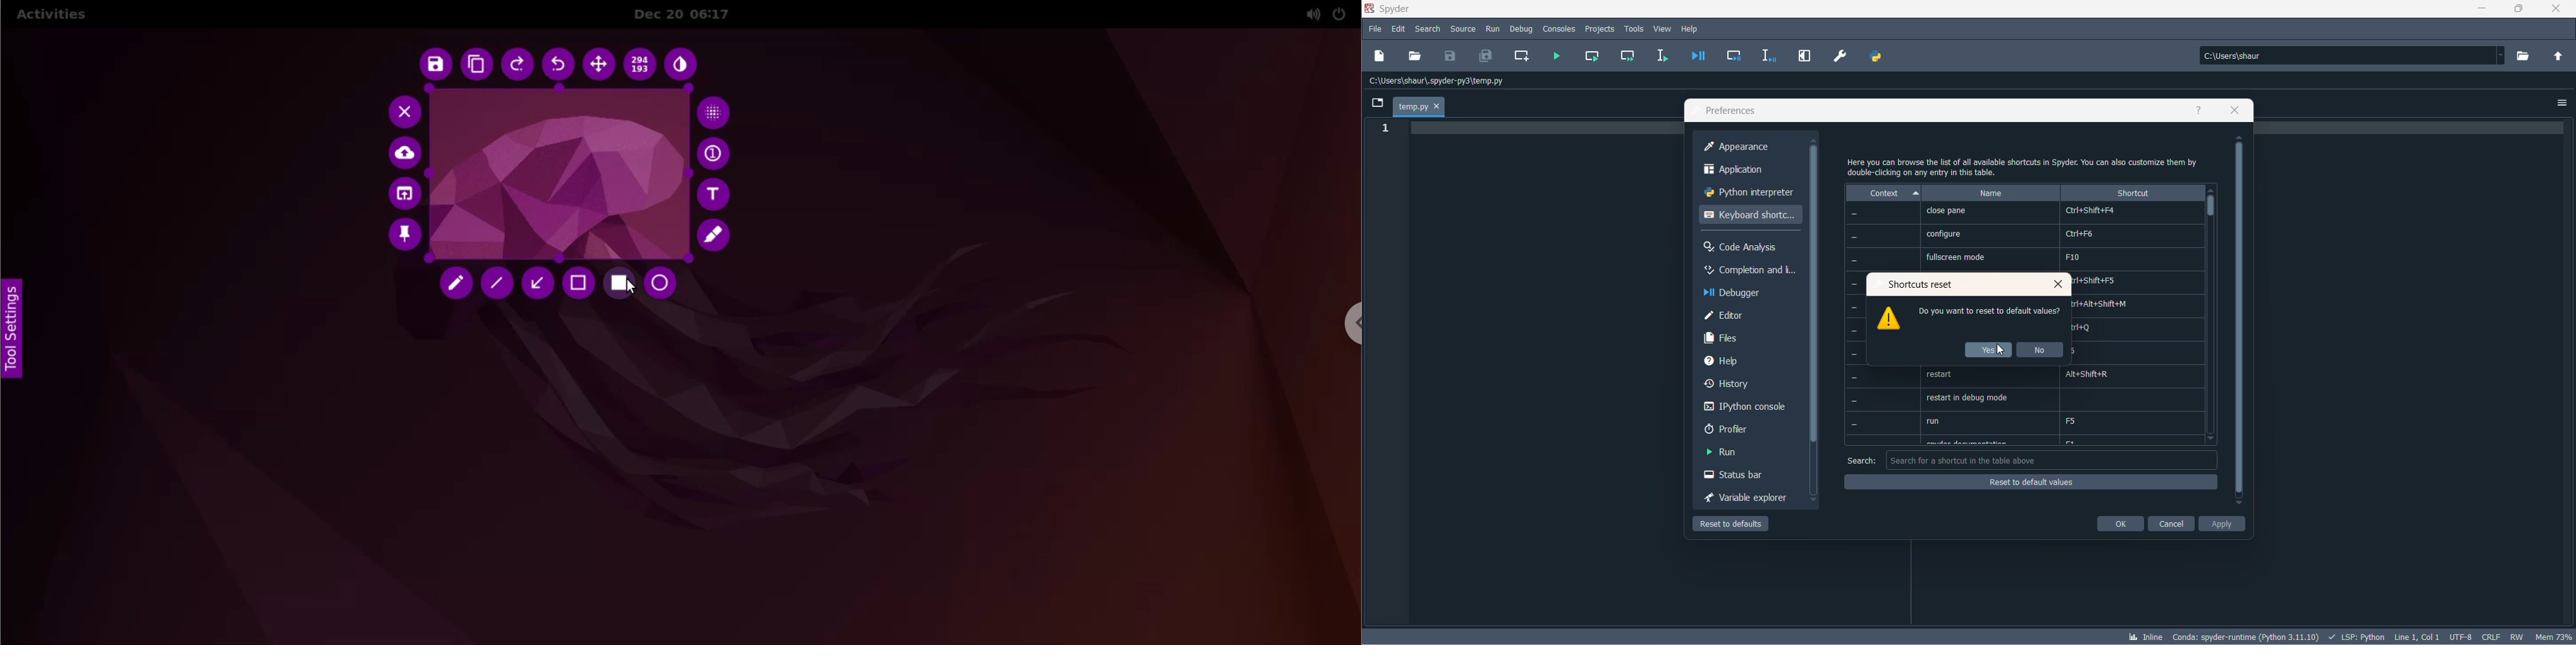 The image size is (2576, 672). What do you see at coordinates (1731, 110) in the screenshot?
I see `preferences` at bounding box center [1731, 110].